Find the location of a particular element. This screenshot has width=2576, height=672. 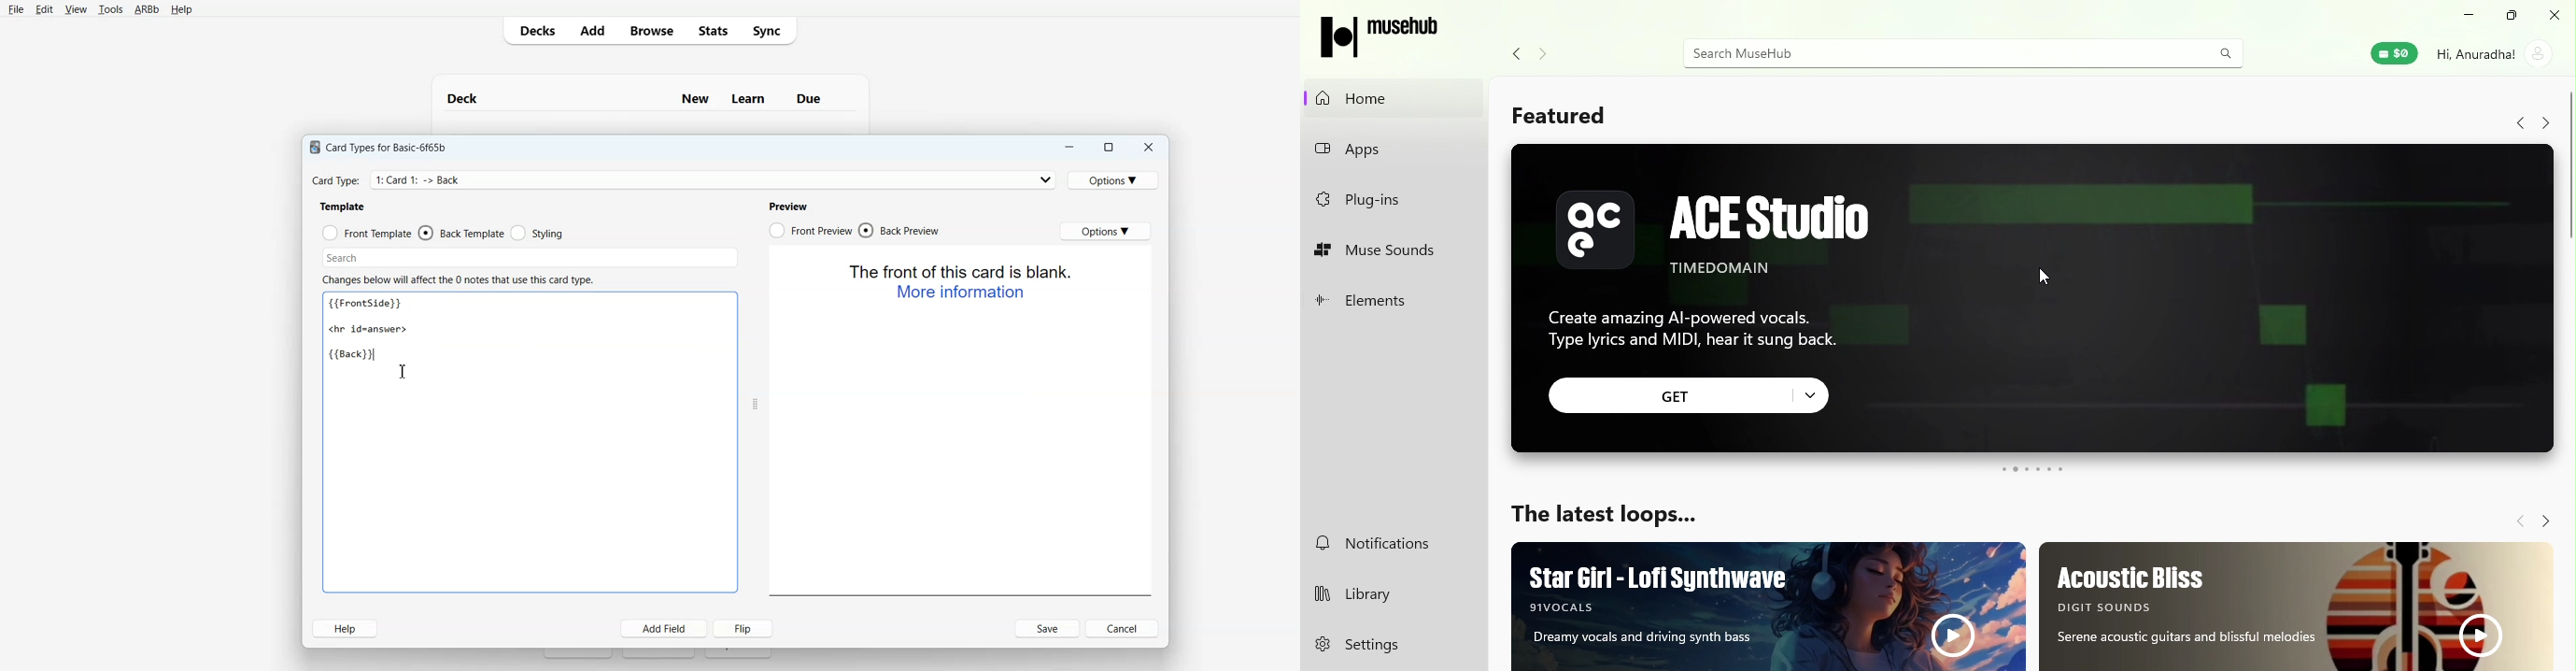

Navigate forward is located at coordinates (1541, 50).